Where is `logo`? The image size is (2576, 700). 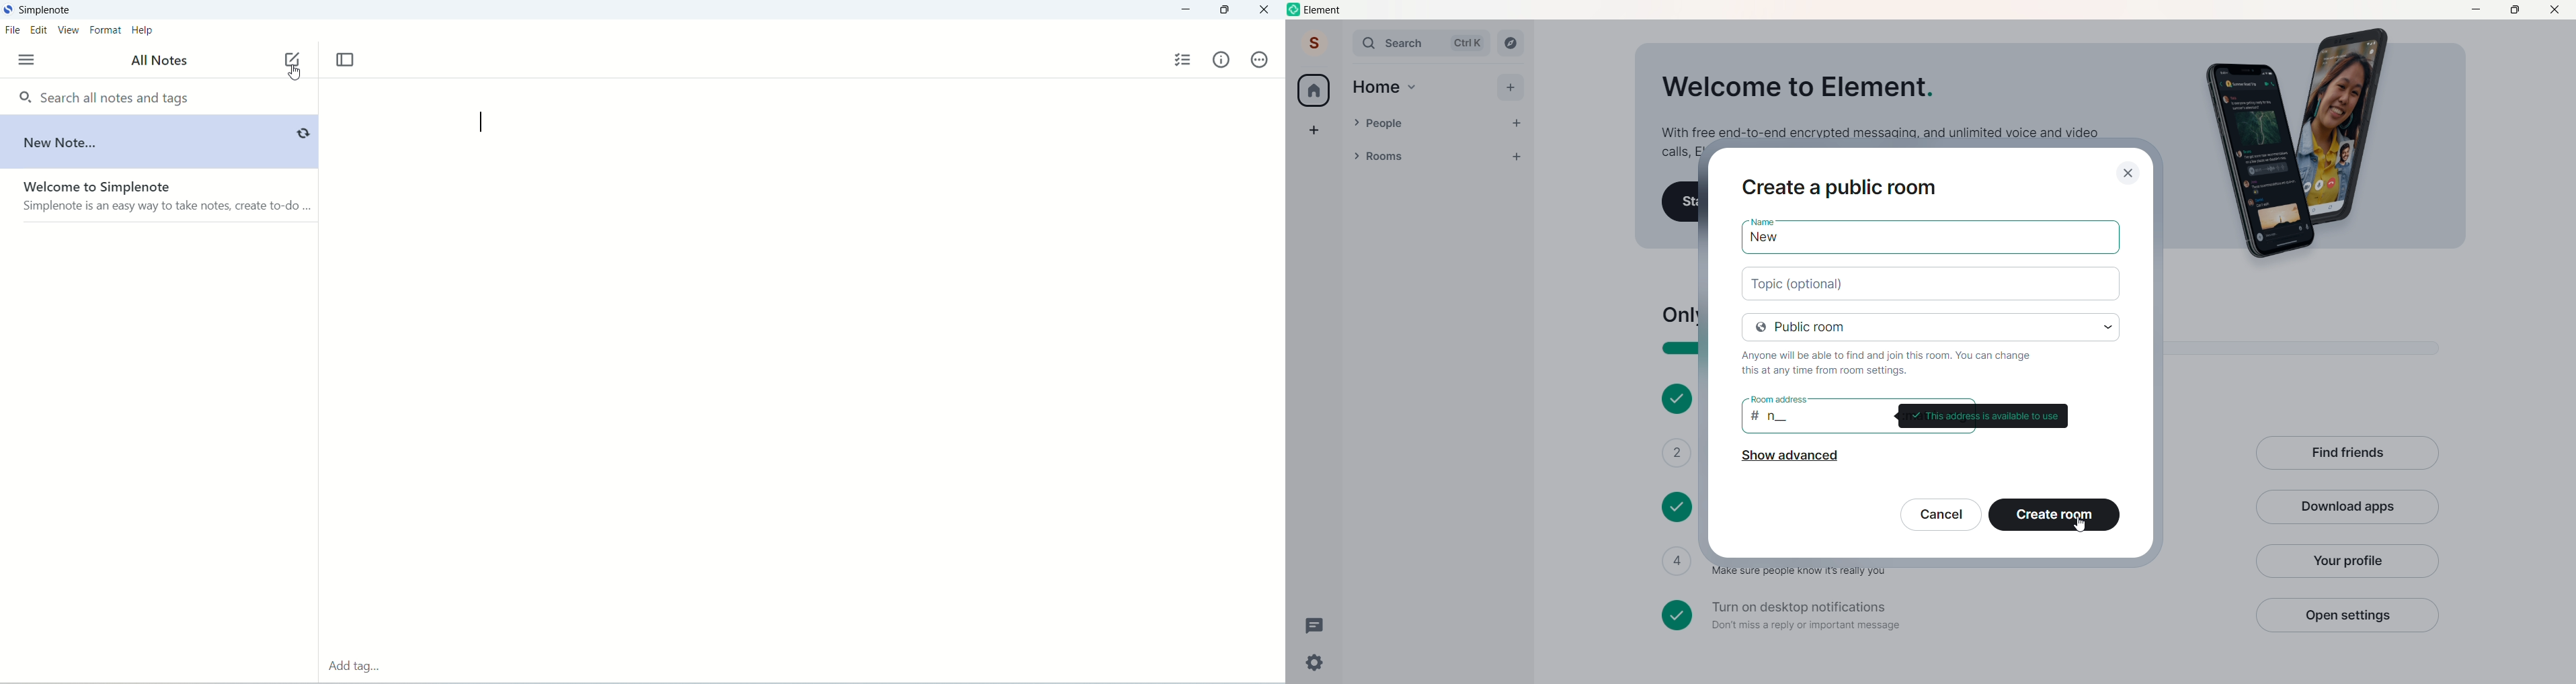
logo is located at coordinates (9, 9).